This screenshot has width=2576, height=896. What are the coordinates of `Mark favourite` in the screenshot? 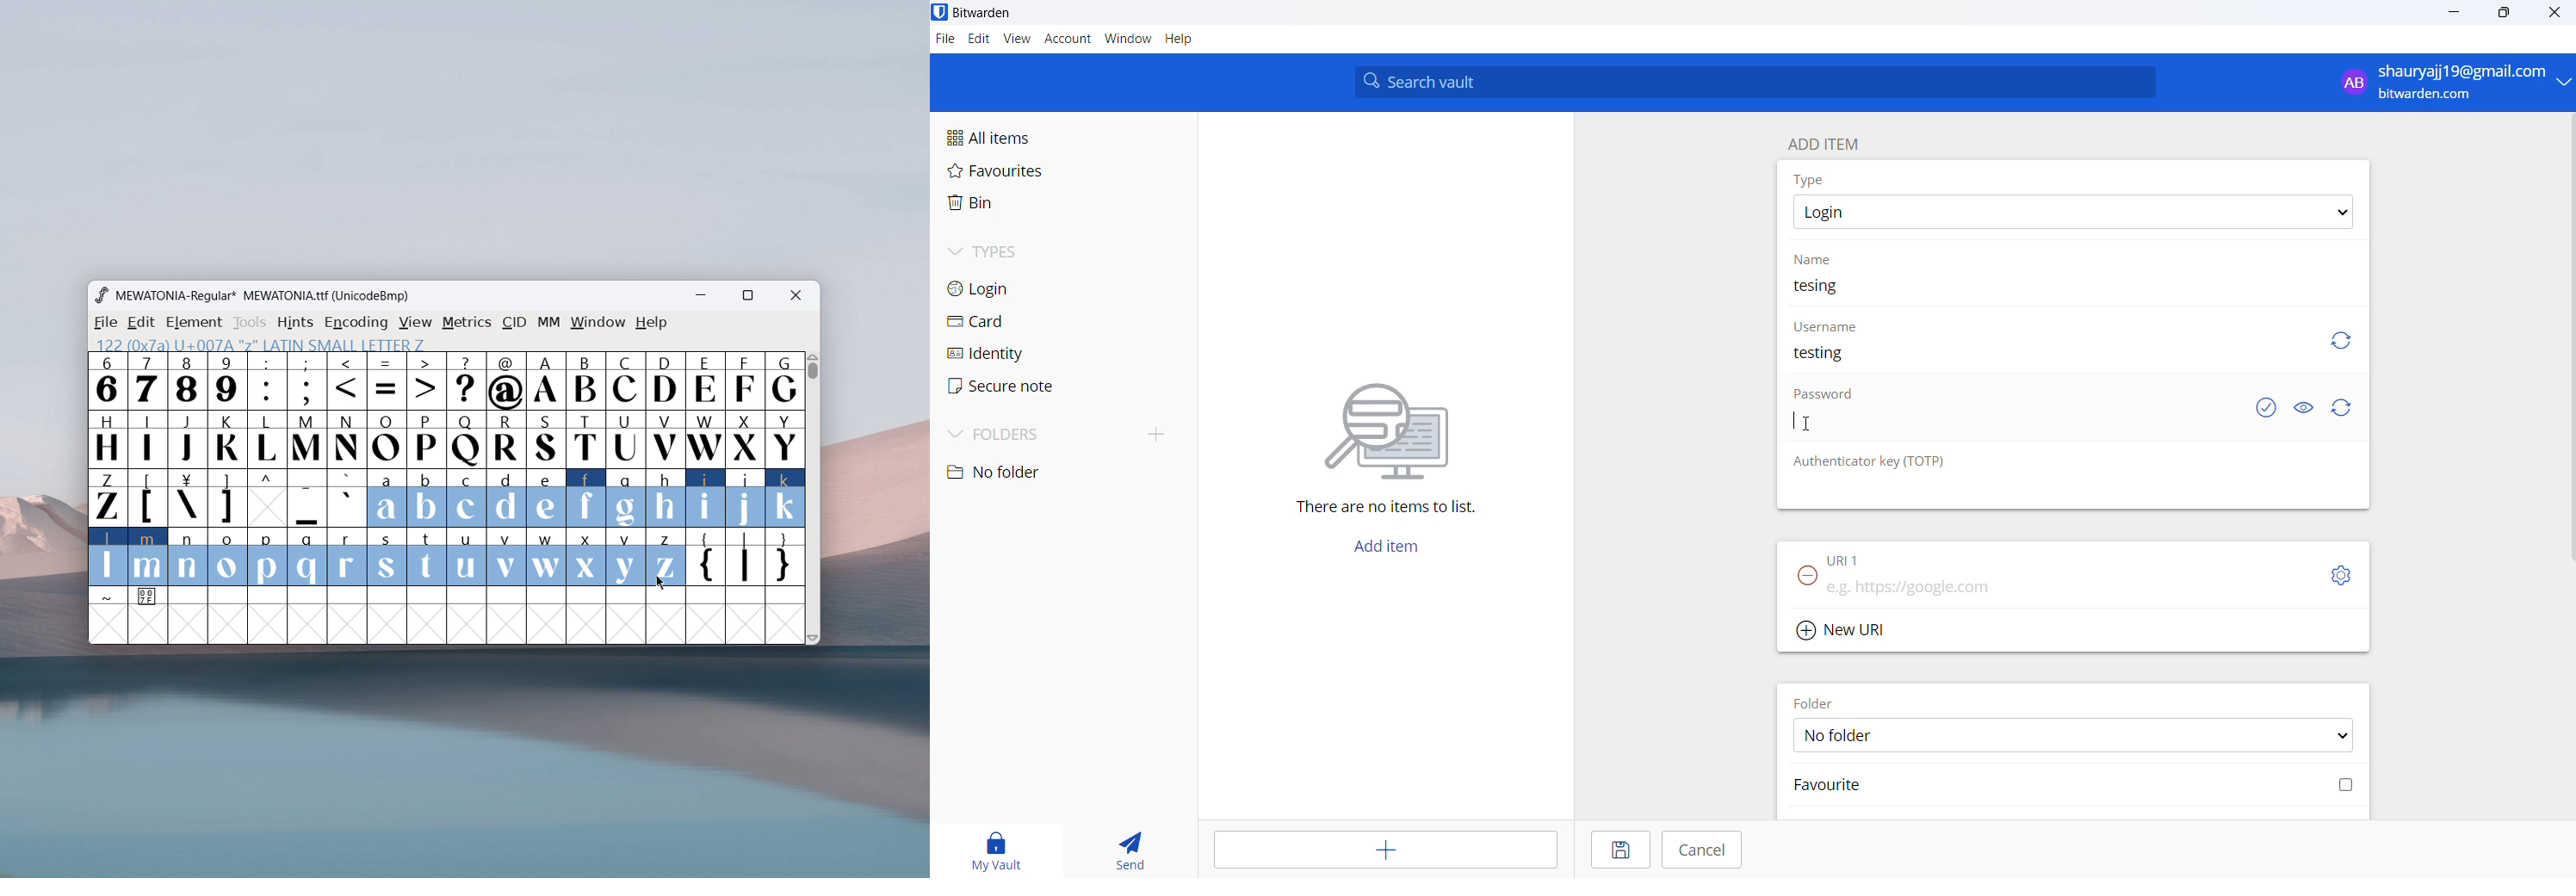 It's located at (2072, 789).